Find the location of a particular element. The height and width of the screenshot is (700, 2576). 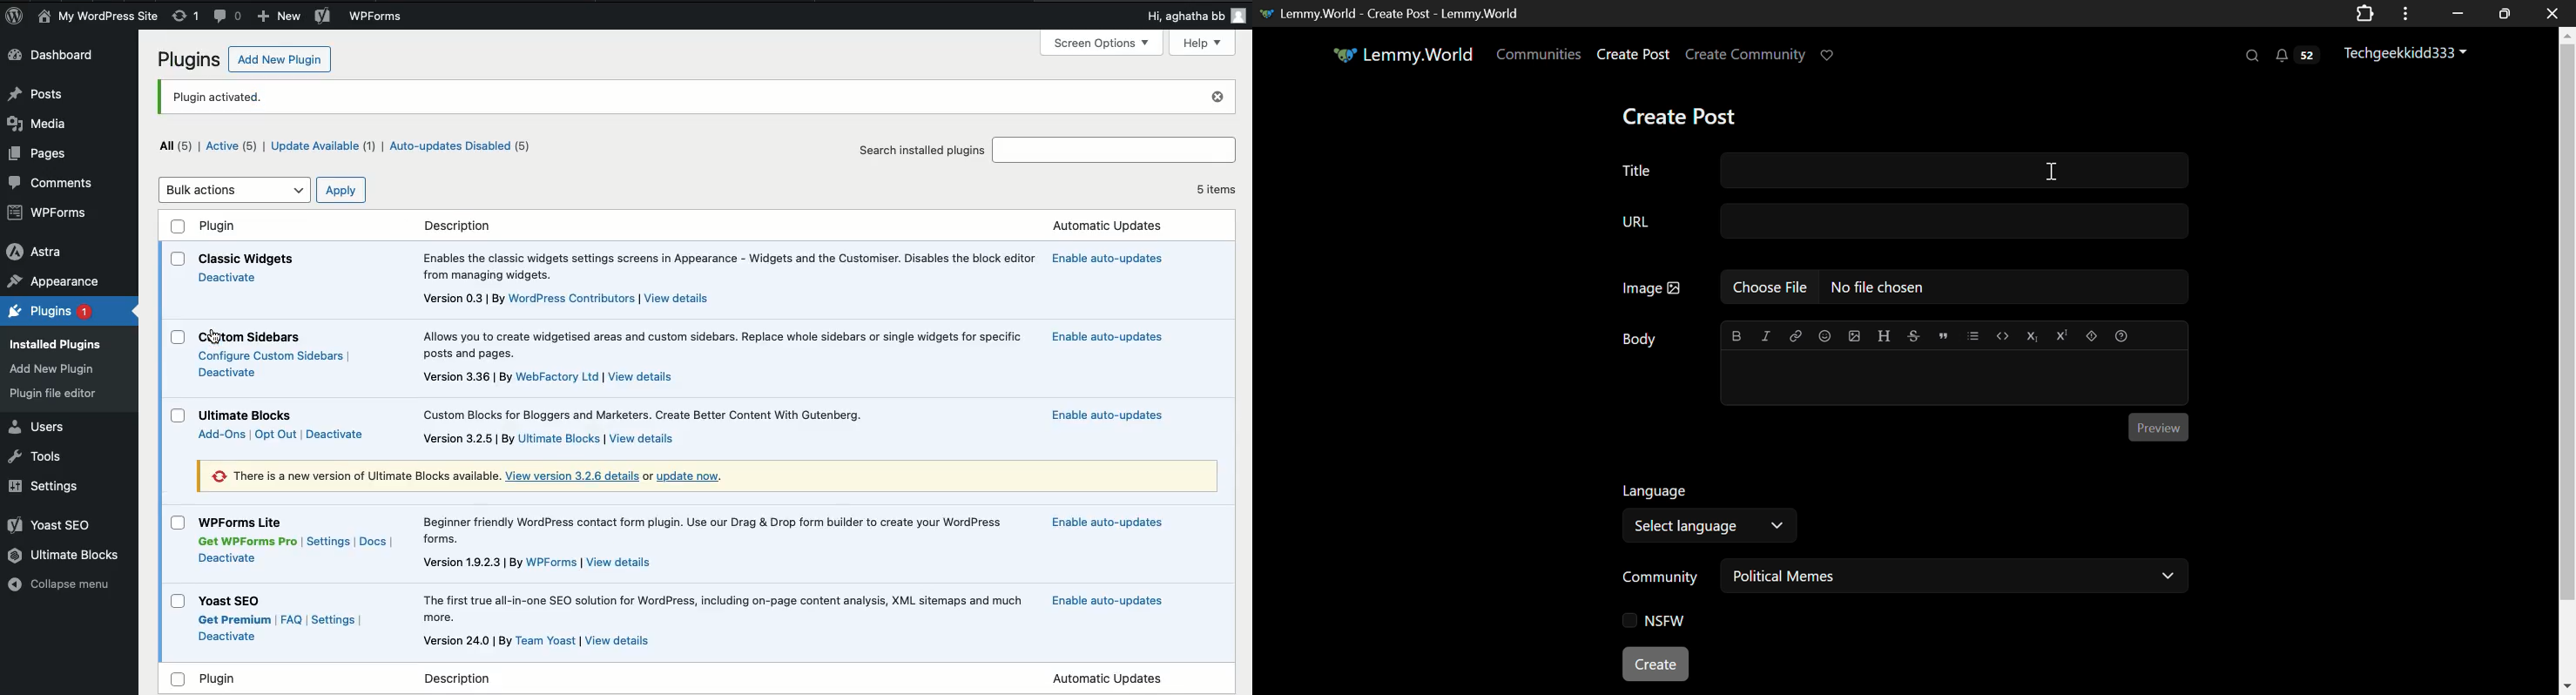

ultimate is located at coordinates (560, 438).